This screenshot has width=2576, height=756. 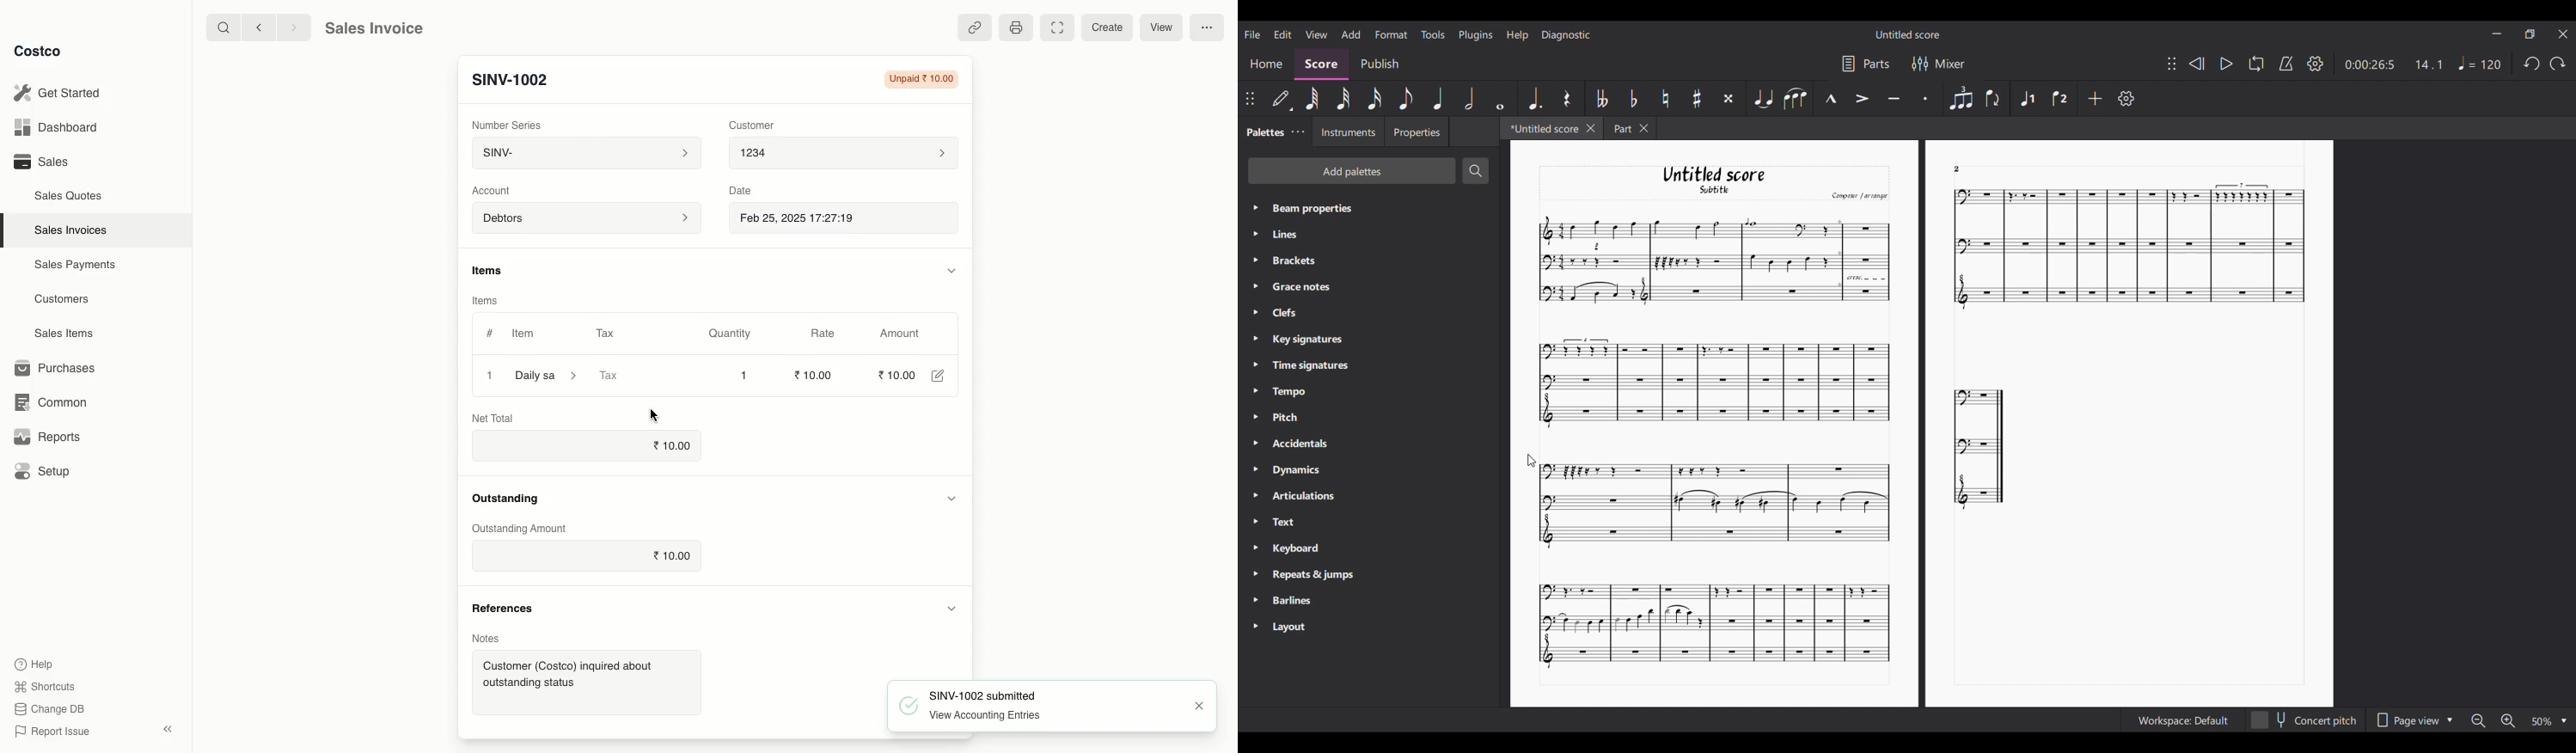 I want to click on Settings, so click(x=2127, y=98).